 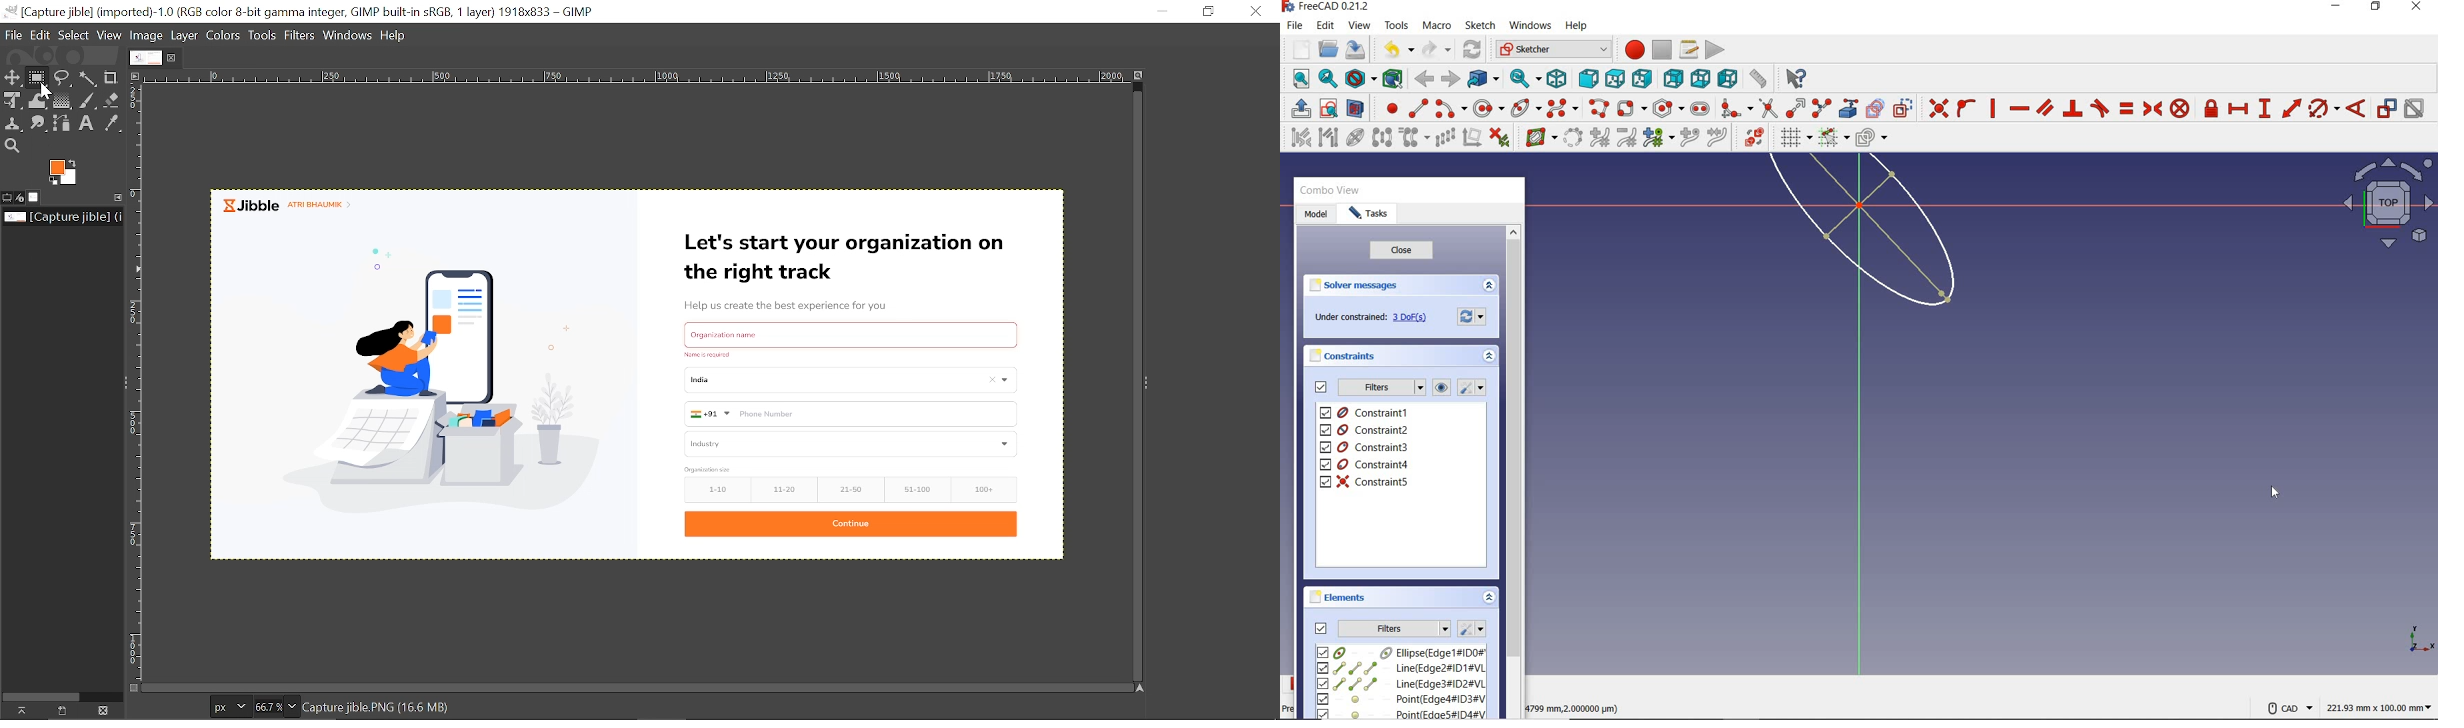 What do you see at coordinates (1626, 137) in the screenshot?
I see `decrease B-Spline degree` at bounding box center [1626, 137].